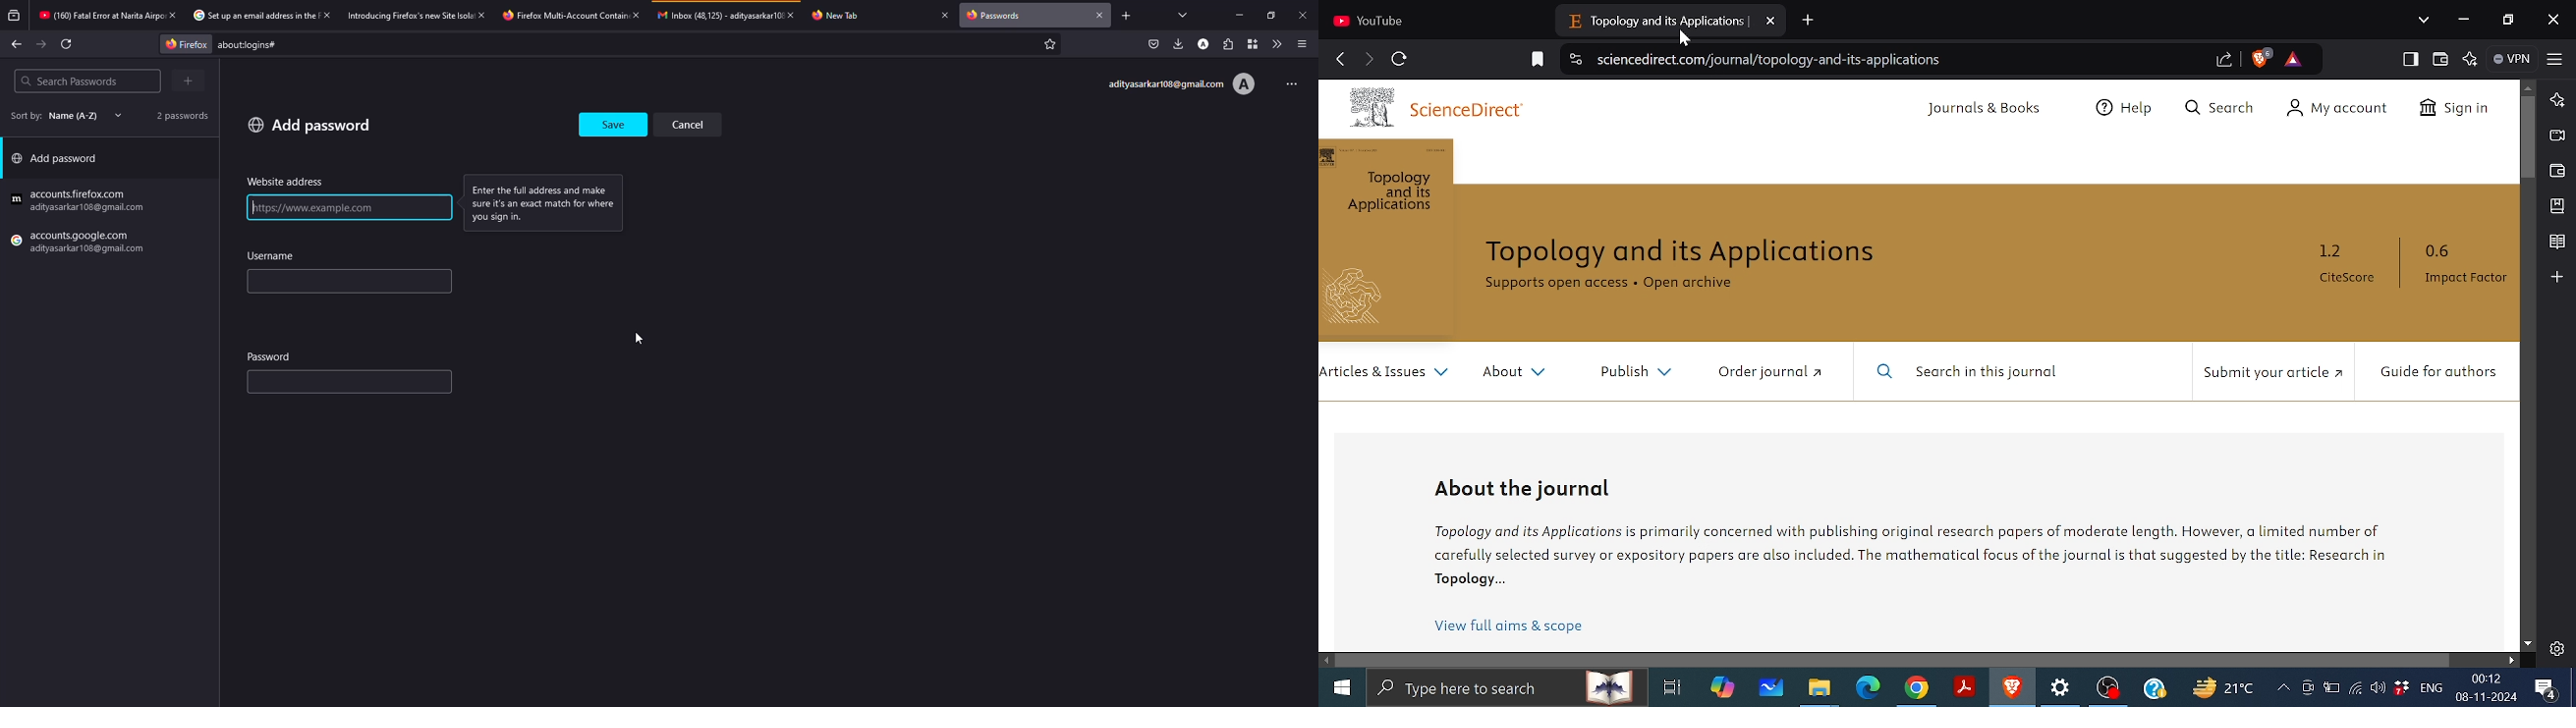 The width and height of the screenshot is (2576, 728). What do you see at coordinates (16, 43) in the screenshot?
I see `back` at bounding box center [16, 43].